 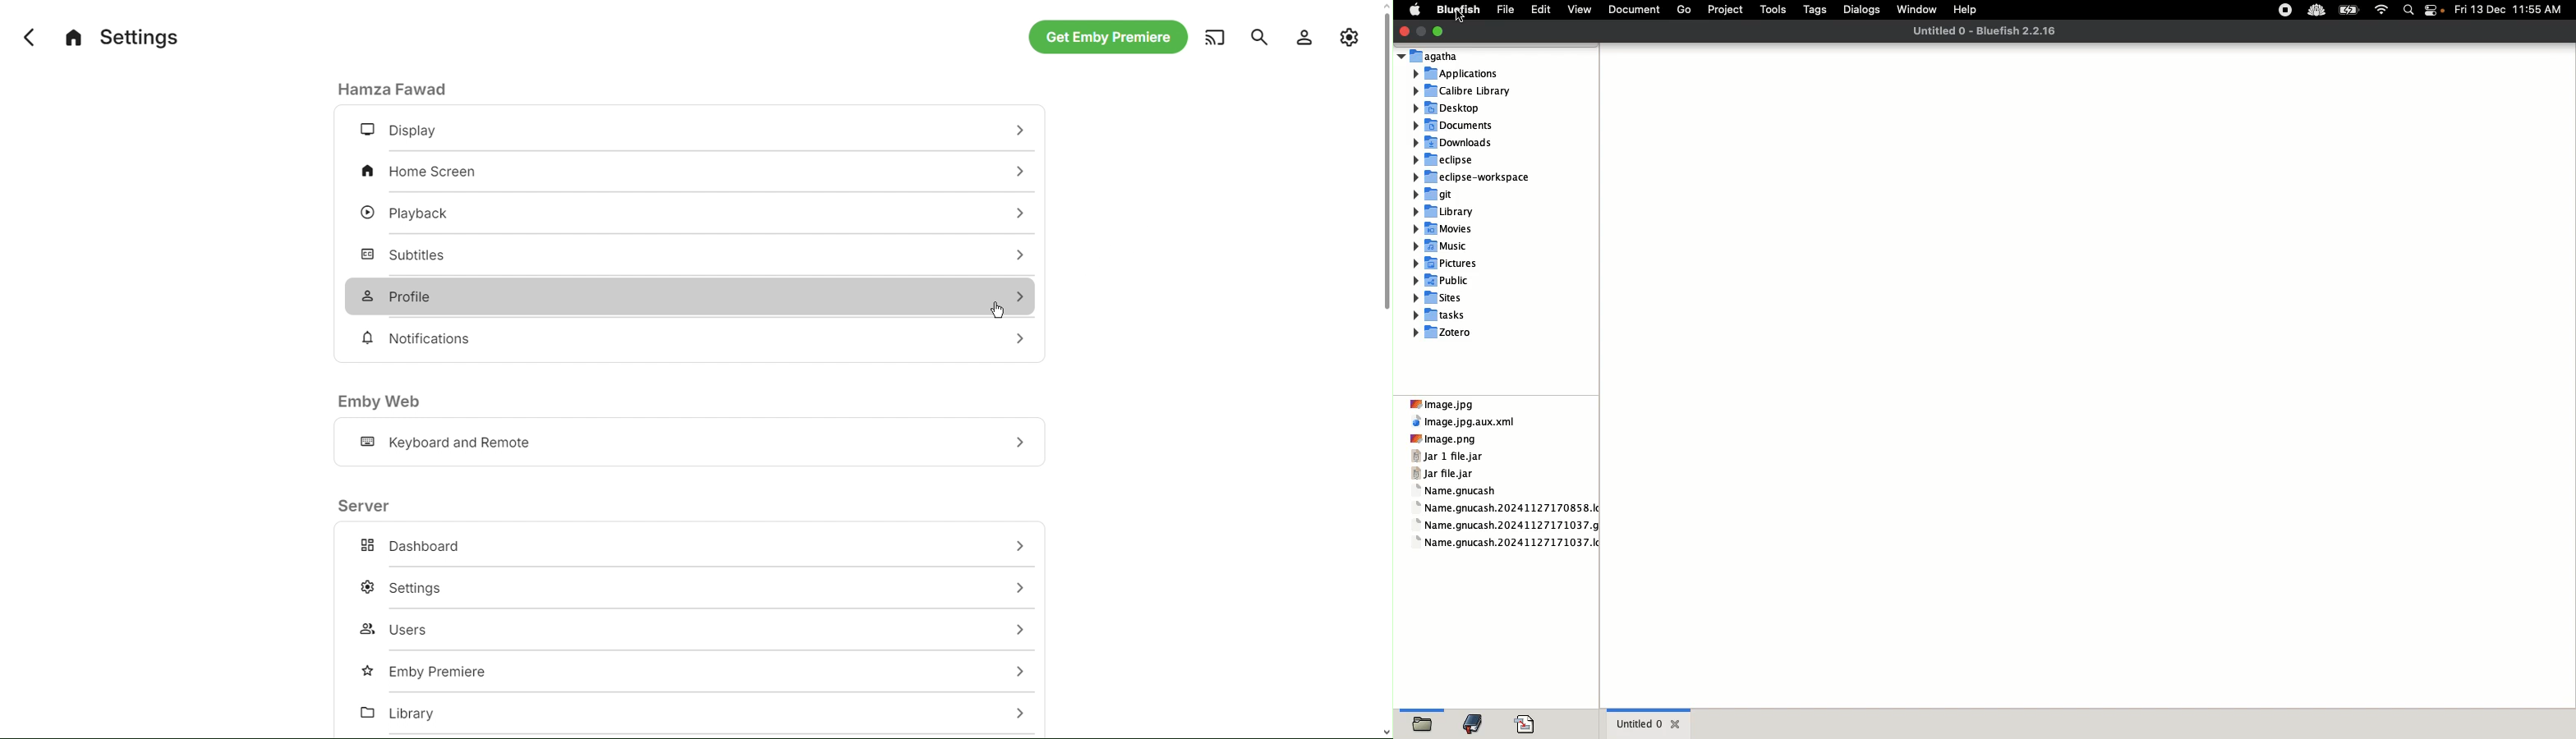 I want to click on go, so click(x=1016, y=296).